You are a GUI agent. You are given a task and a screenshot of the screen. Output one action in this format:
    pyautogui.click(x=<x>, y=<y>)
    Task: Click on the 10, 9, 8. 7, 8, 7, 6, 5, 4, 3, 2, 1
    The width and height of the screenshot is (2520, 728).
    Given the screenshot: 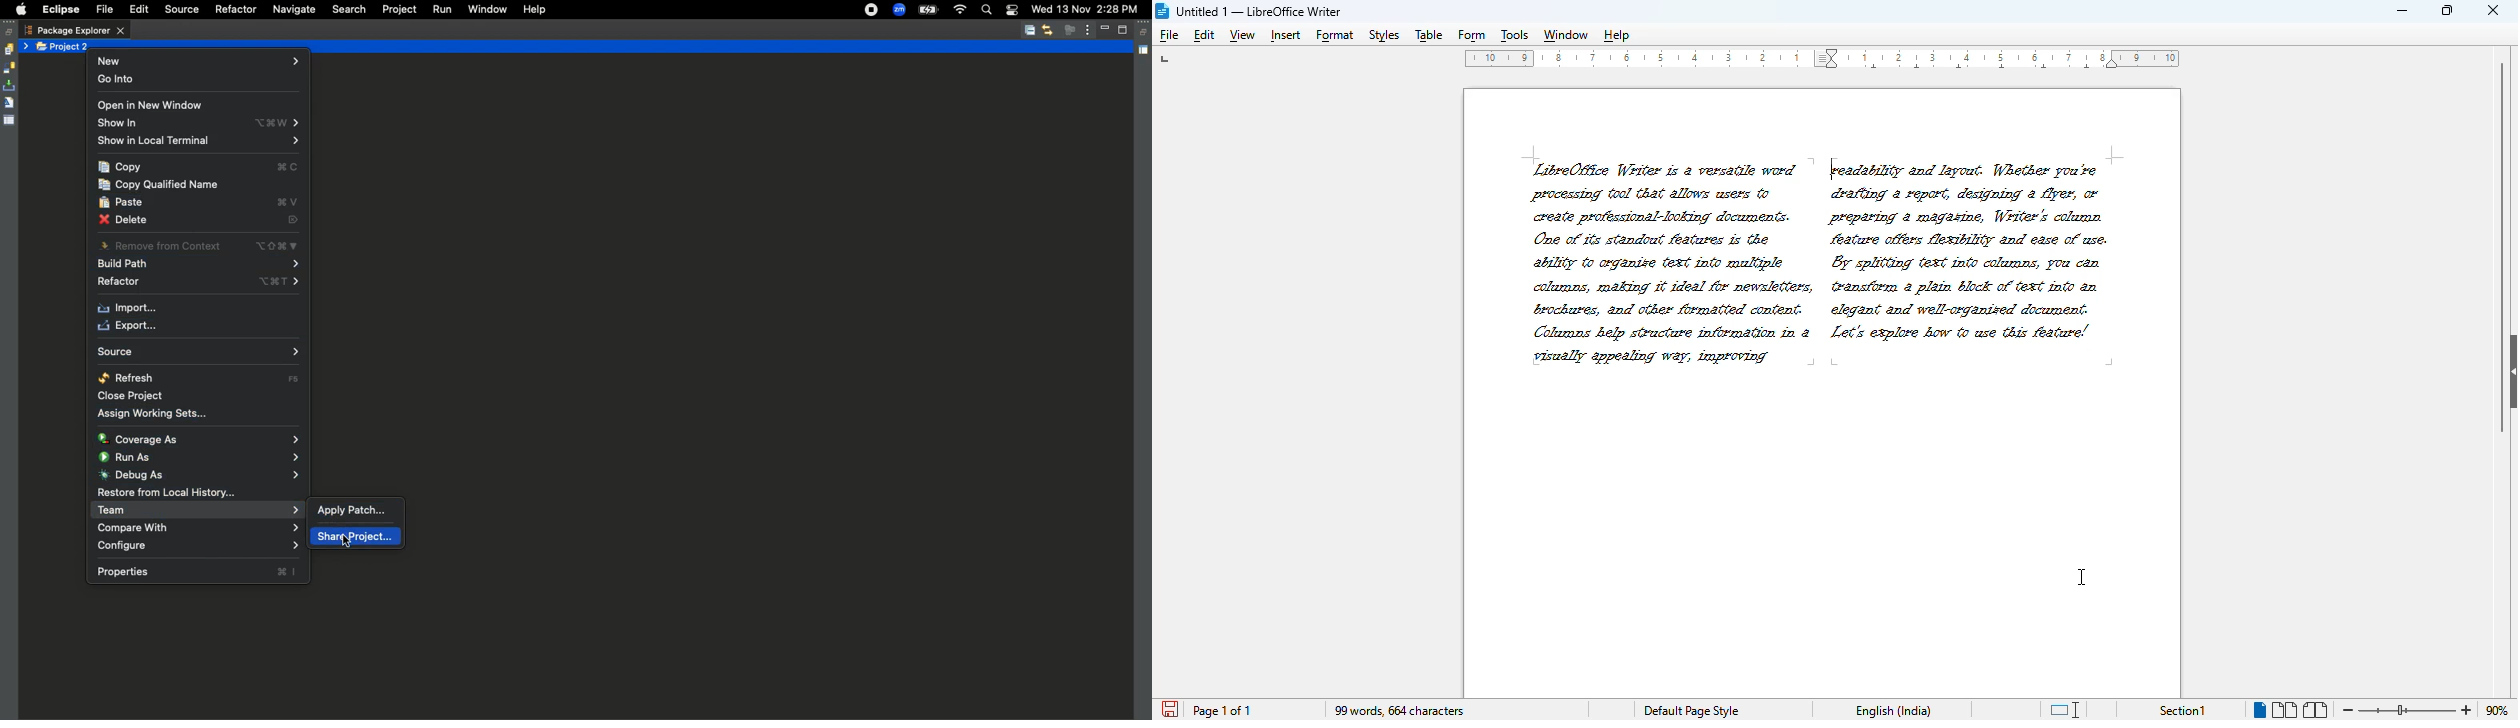 What is the action you would take?
    pyautogui.click(x=1635, y=59)
    